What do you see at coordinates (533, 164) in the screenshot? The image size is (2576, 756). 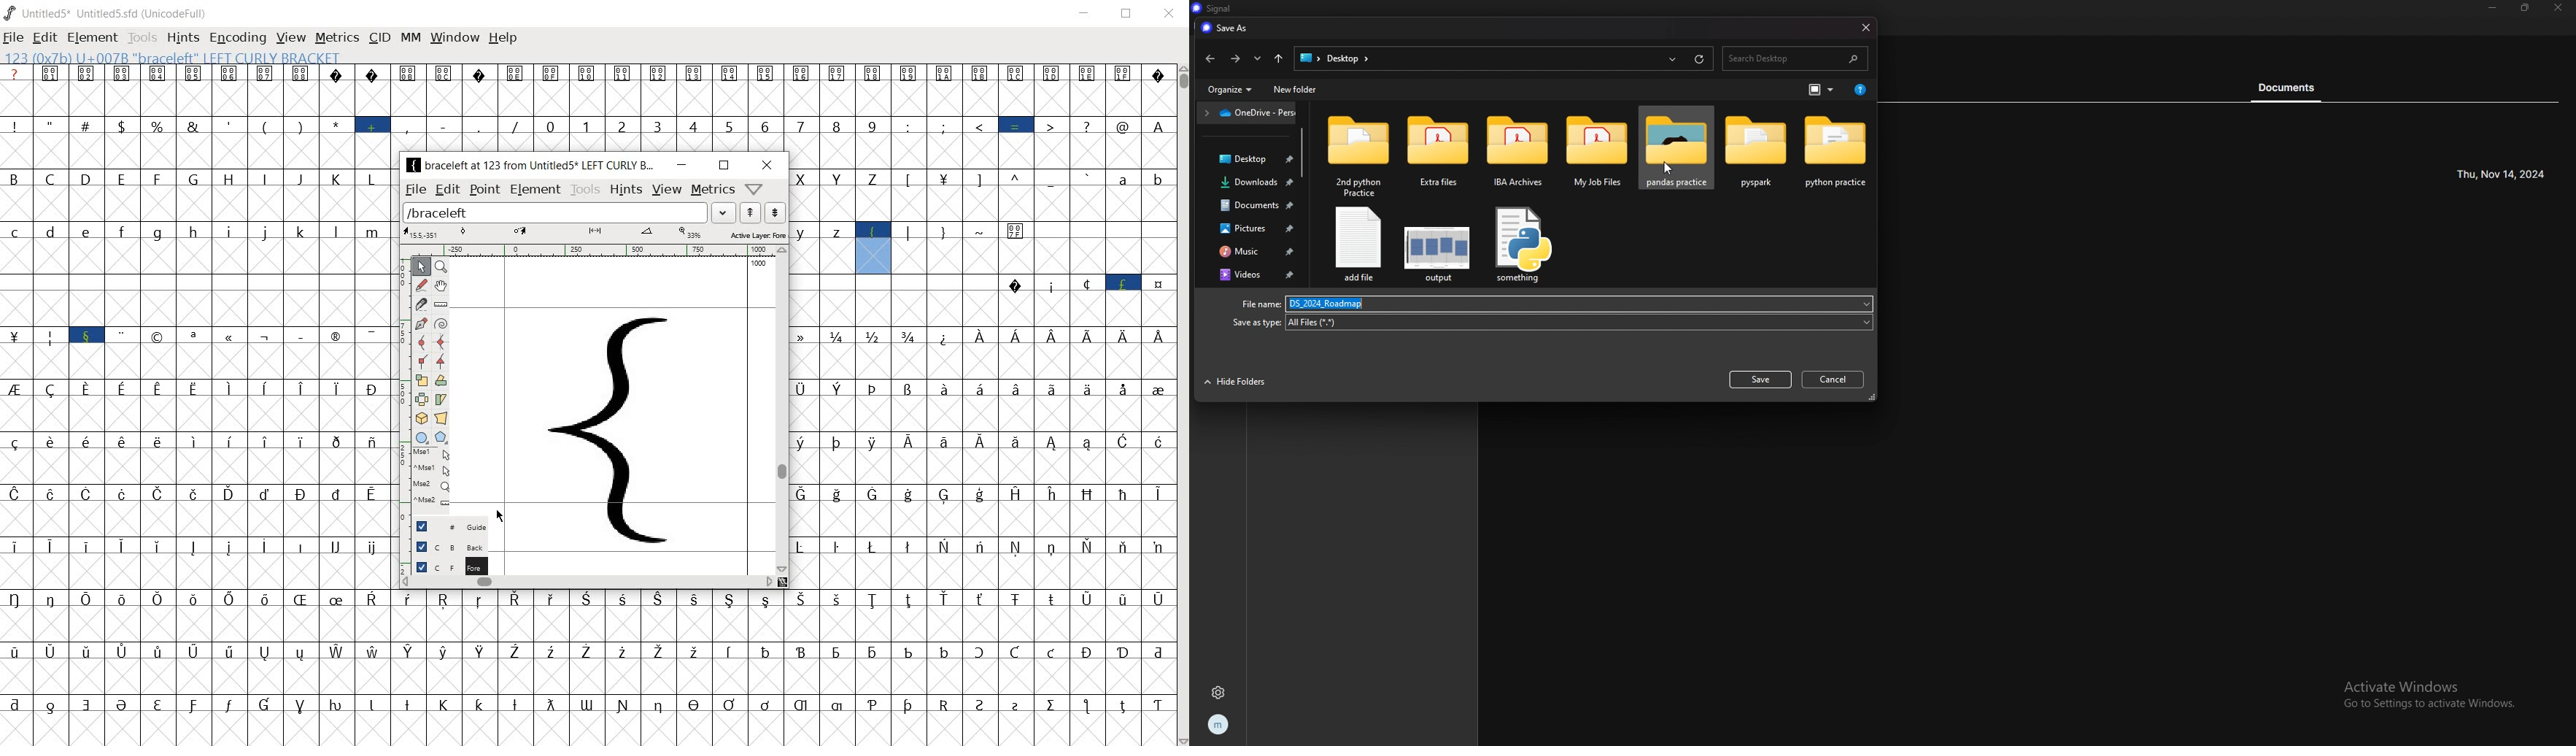 I see `braceleft at 123 from Untitled5 LEFT CURLY BR...` at bounding box center [533, 164].